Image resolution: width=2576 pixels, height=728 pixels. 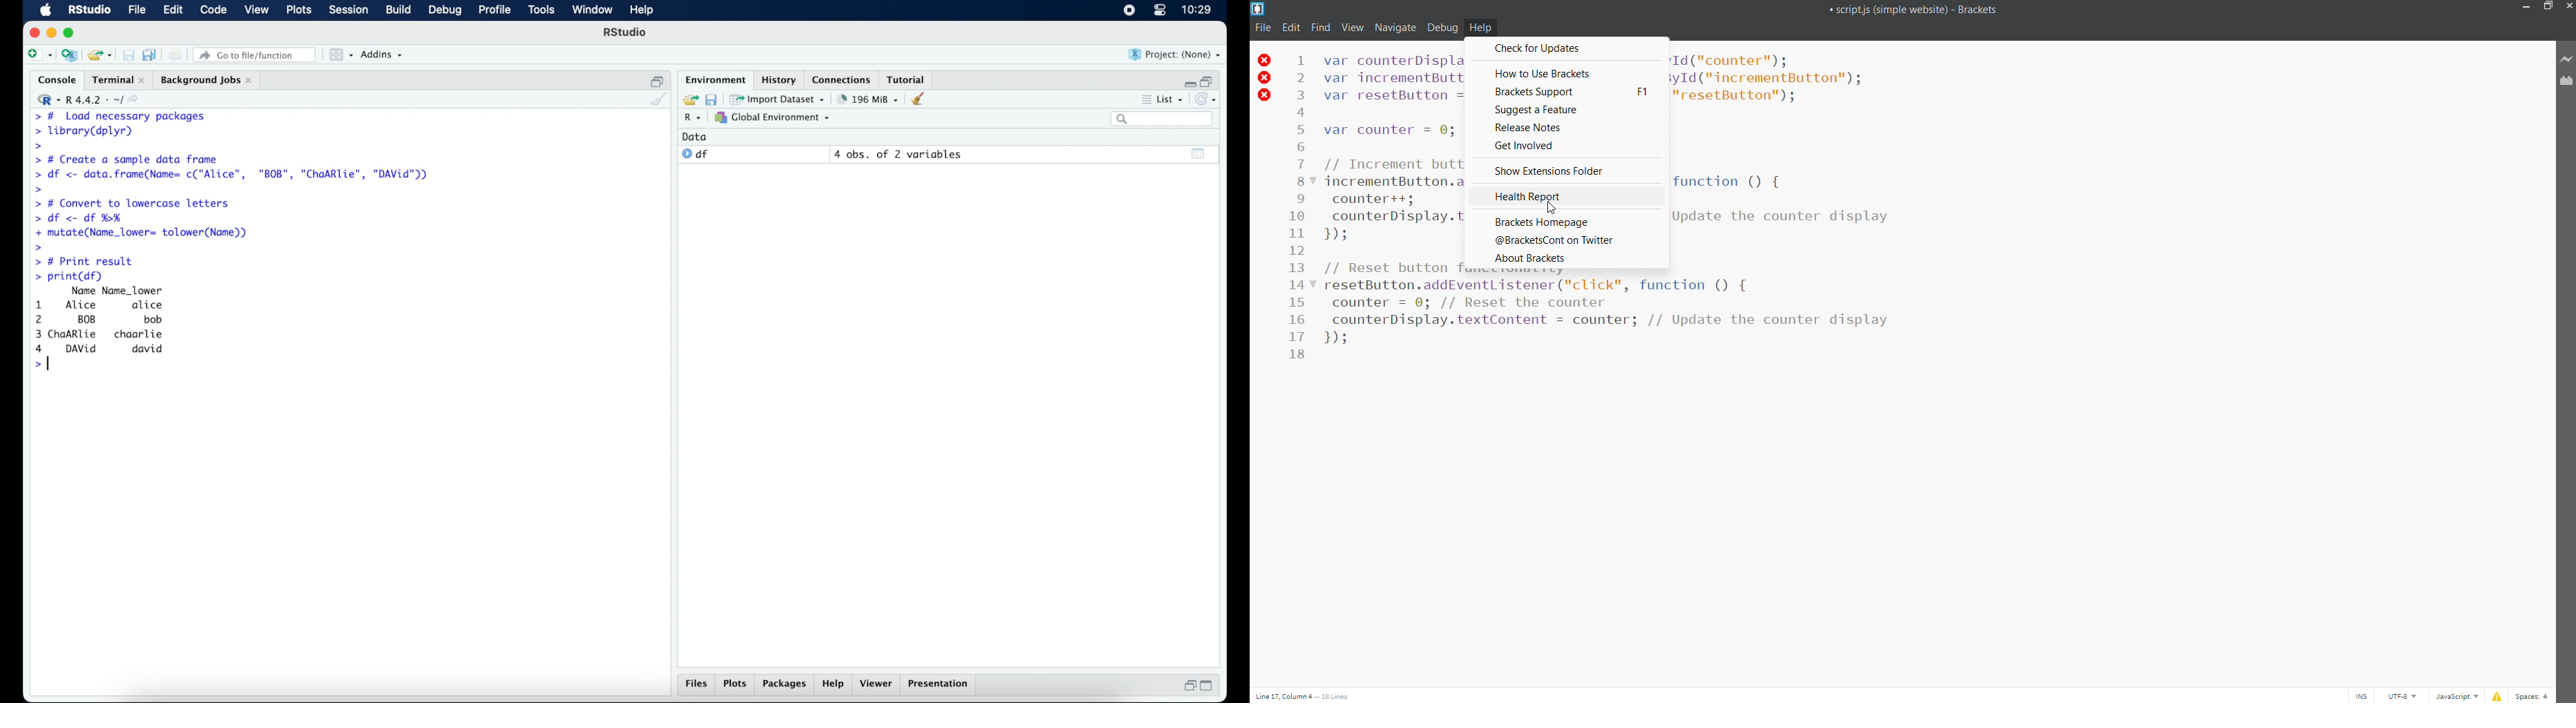 I want to click on create new project, so click(x=70, y=56).